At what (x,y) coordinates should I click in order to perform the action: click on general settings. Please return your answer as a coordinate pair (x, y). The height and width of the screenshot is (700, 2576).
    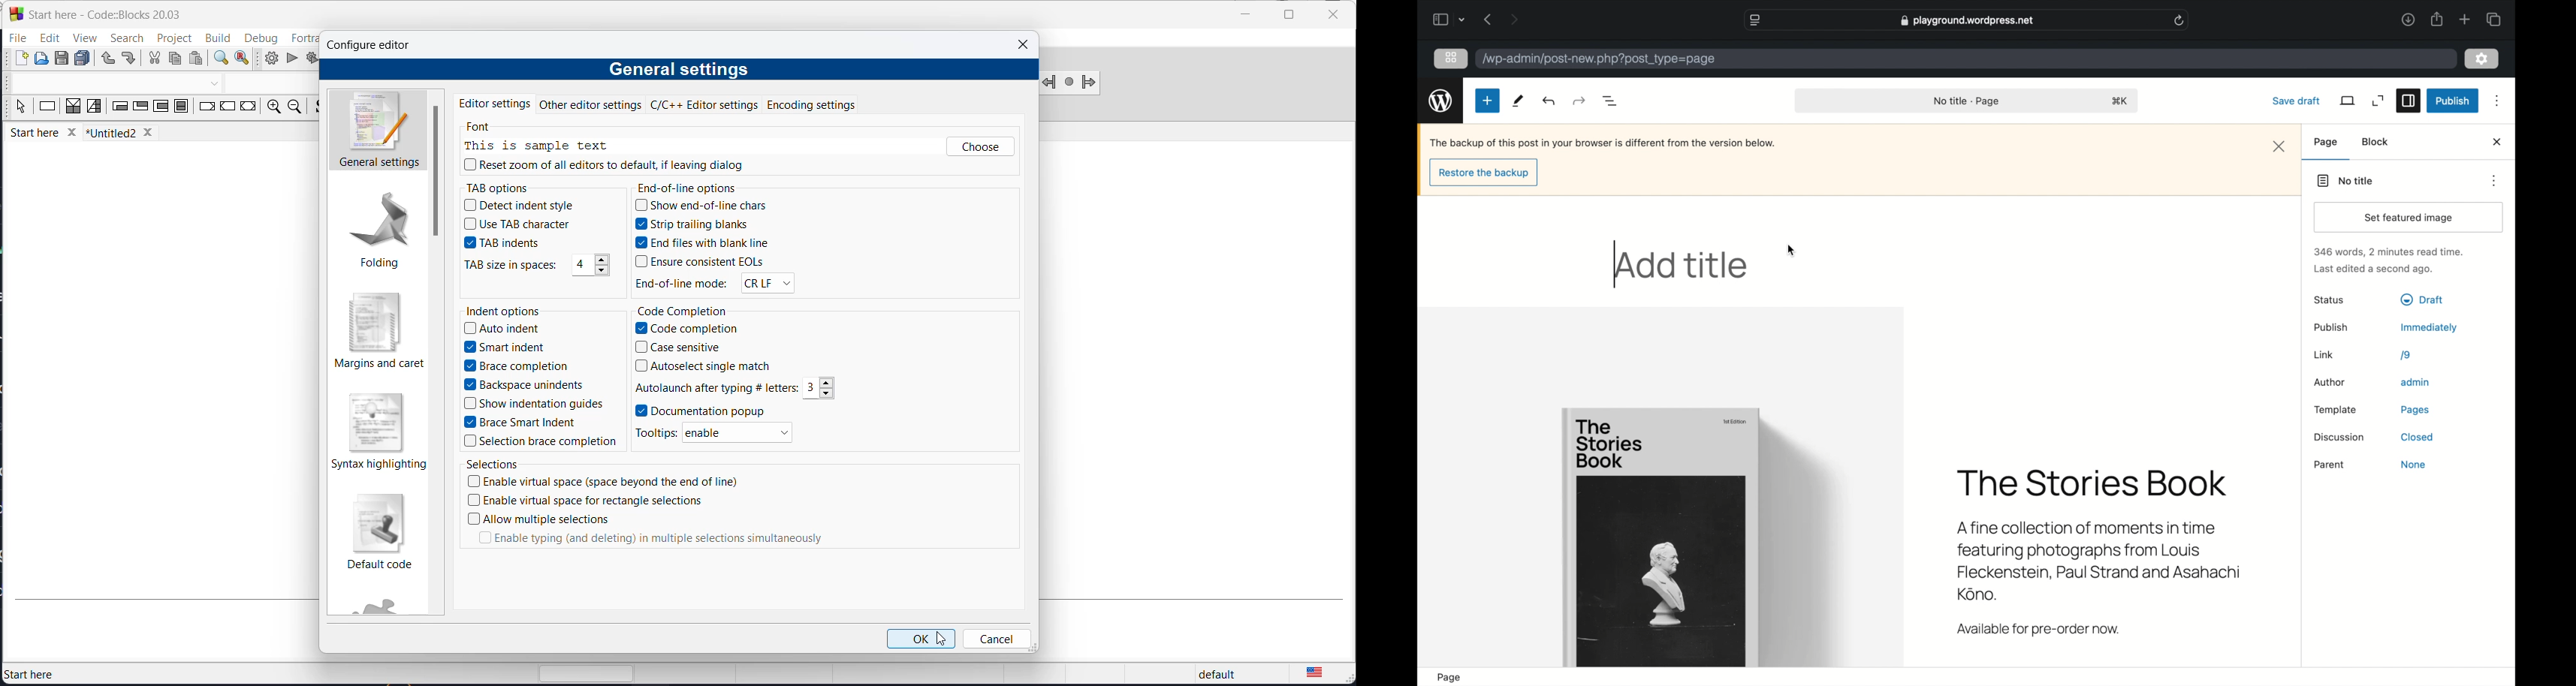
    Looking at the image, I should click on (376, 131).